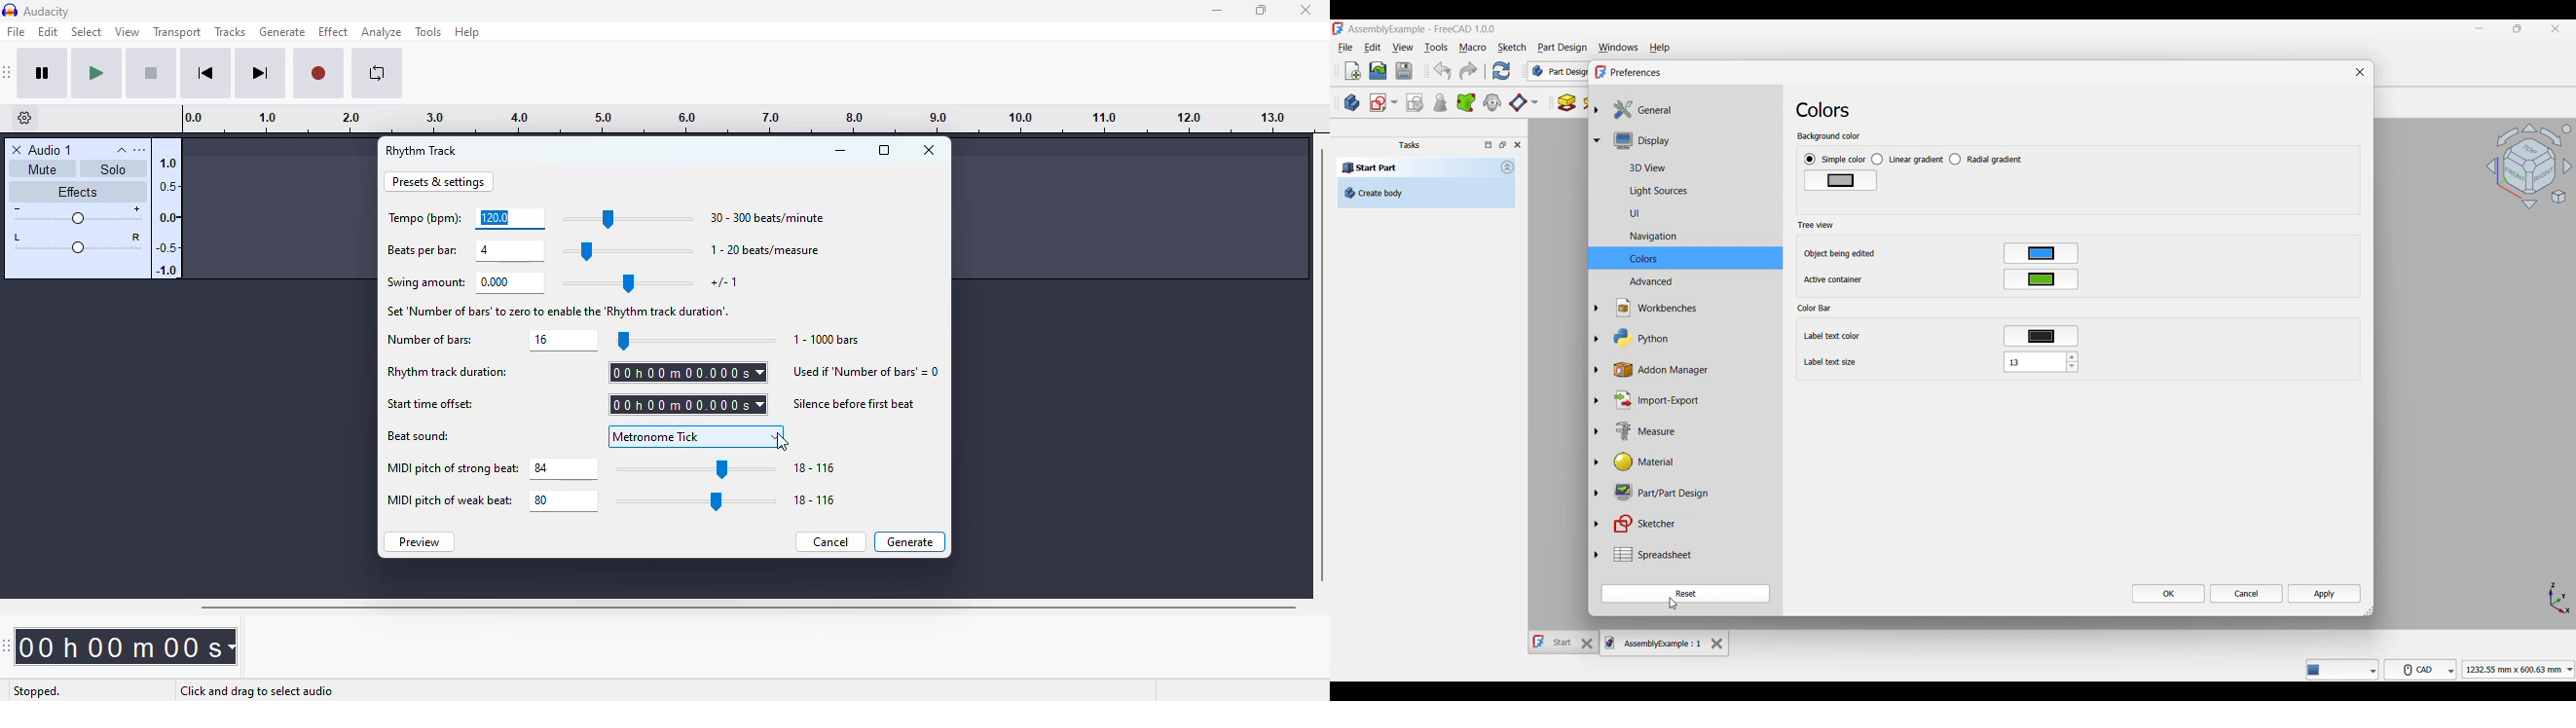 The width and height of the screenshot is (2576, 728). What do you see at coordinates (1488, 145) in the screenshot?
I see `Toggle overlay` at bounding box center [1488, 145].